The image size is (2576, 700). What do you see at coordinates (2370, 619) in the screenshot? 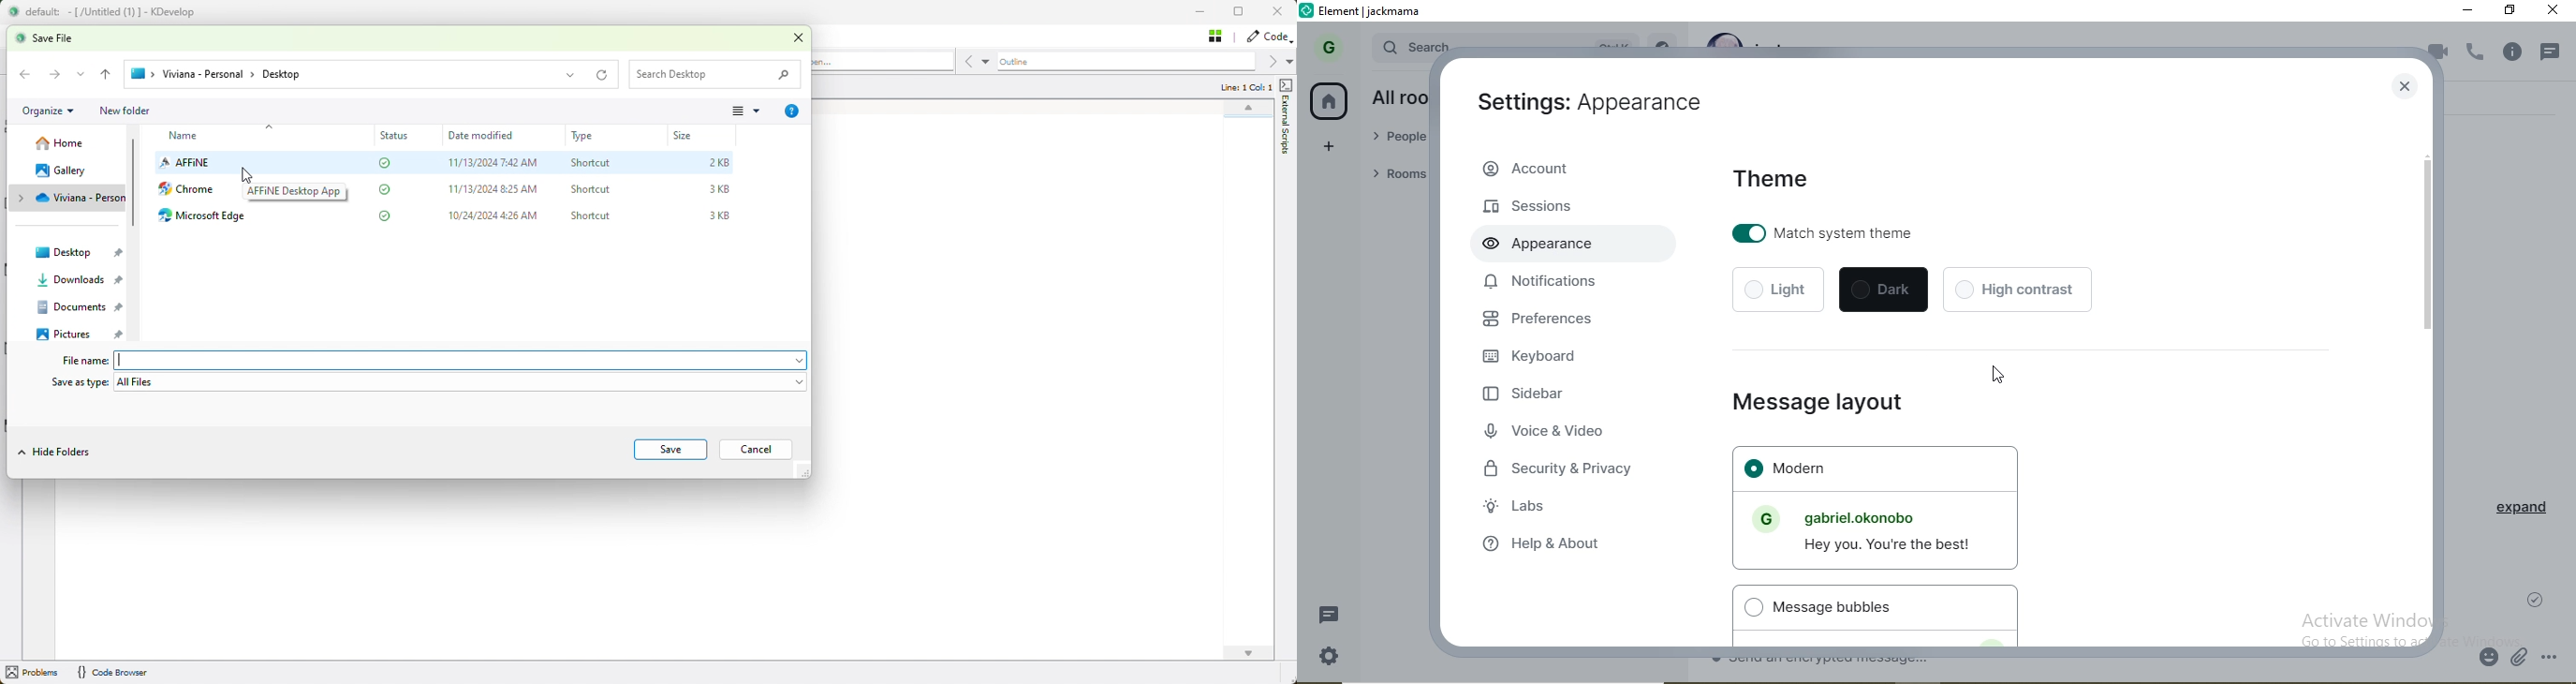
I see `Activate Windows` at bounding box center [2370, 619].